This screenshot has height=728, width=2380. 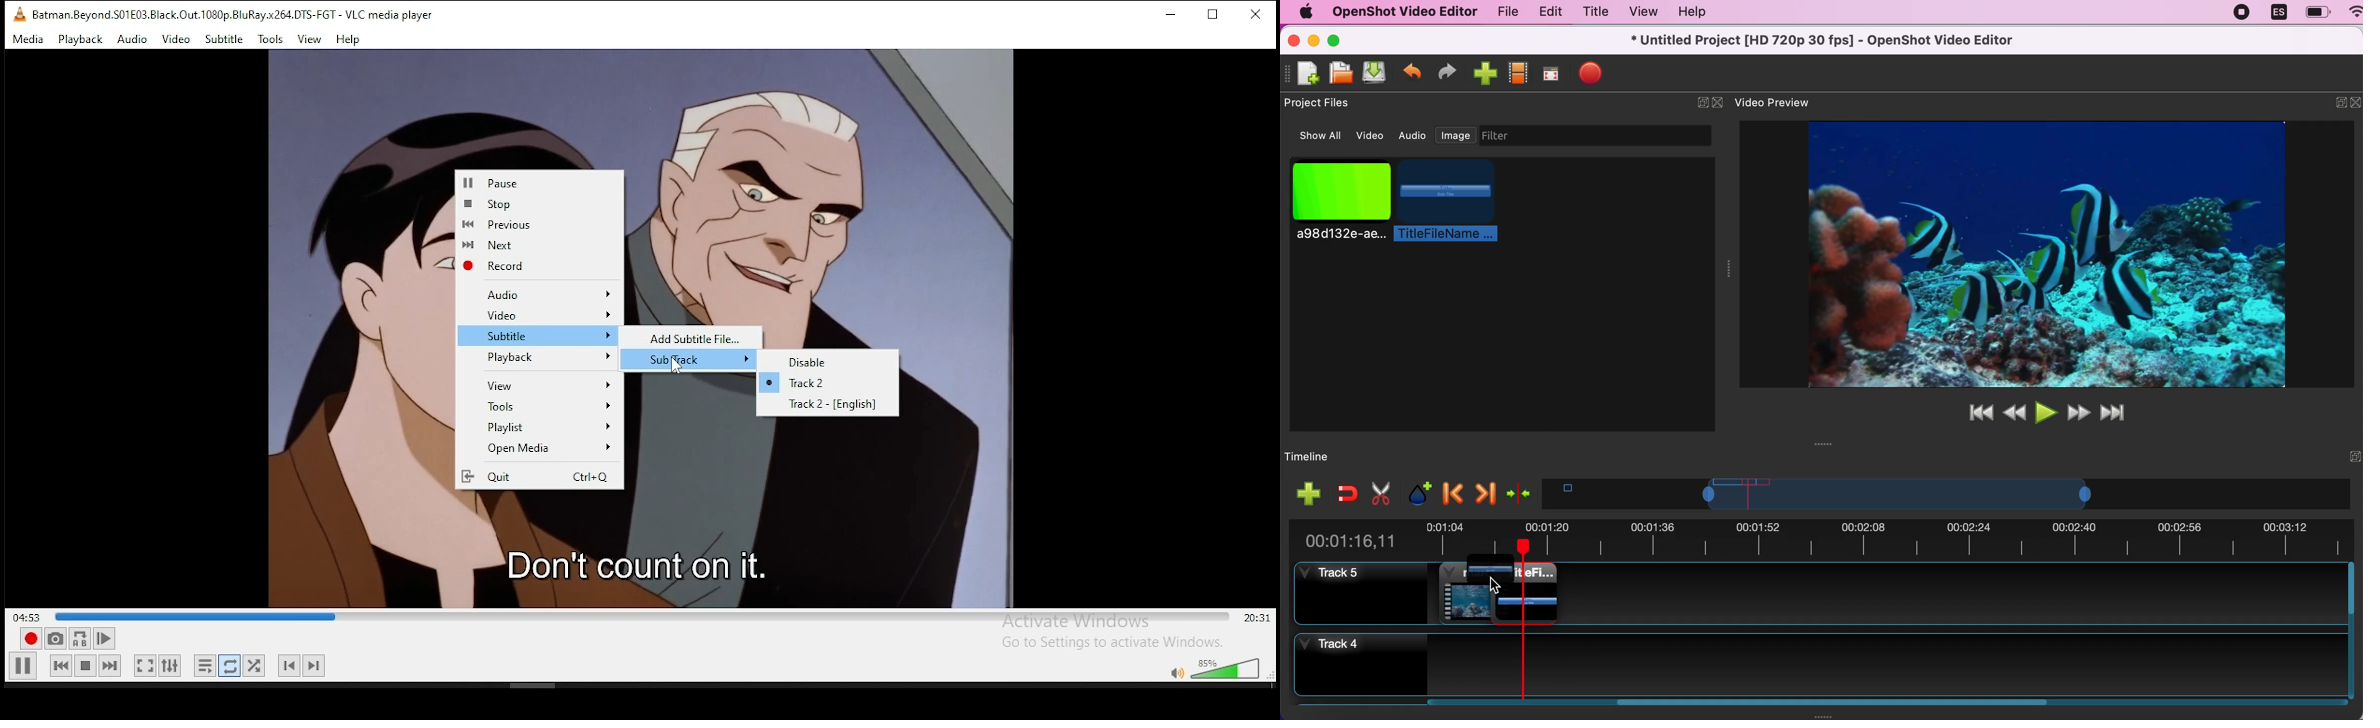 What do you see at coordinates (542, 358) in the screenshot?
I see `Playback ` at bounding box center [542, 358].